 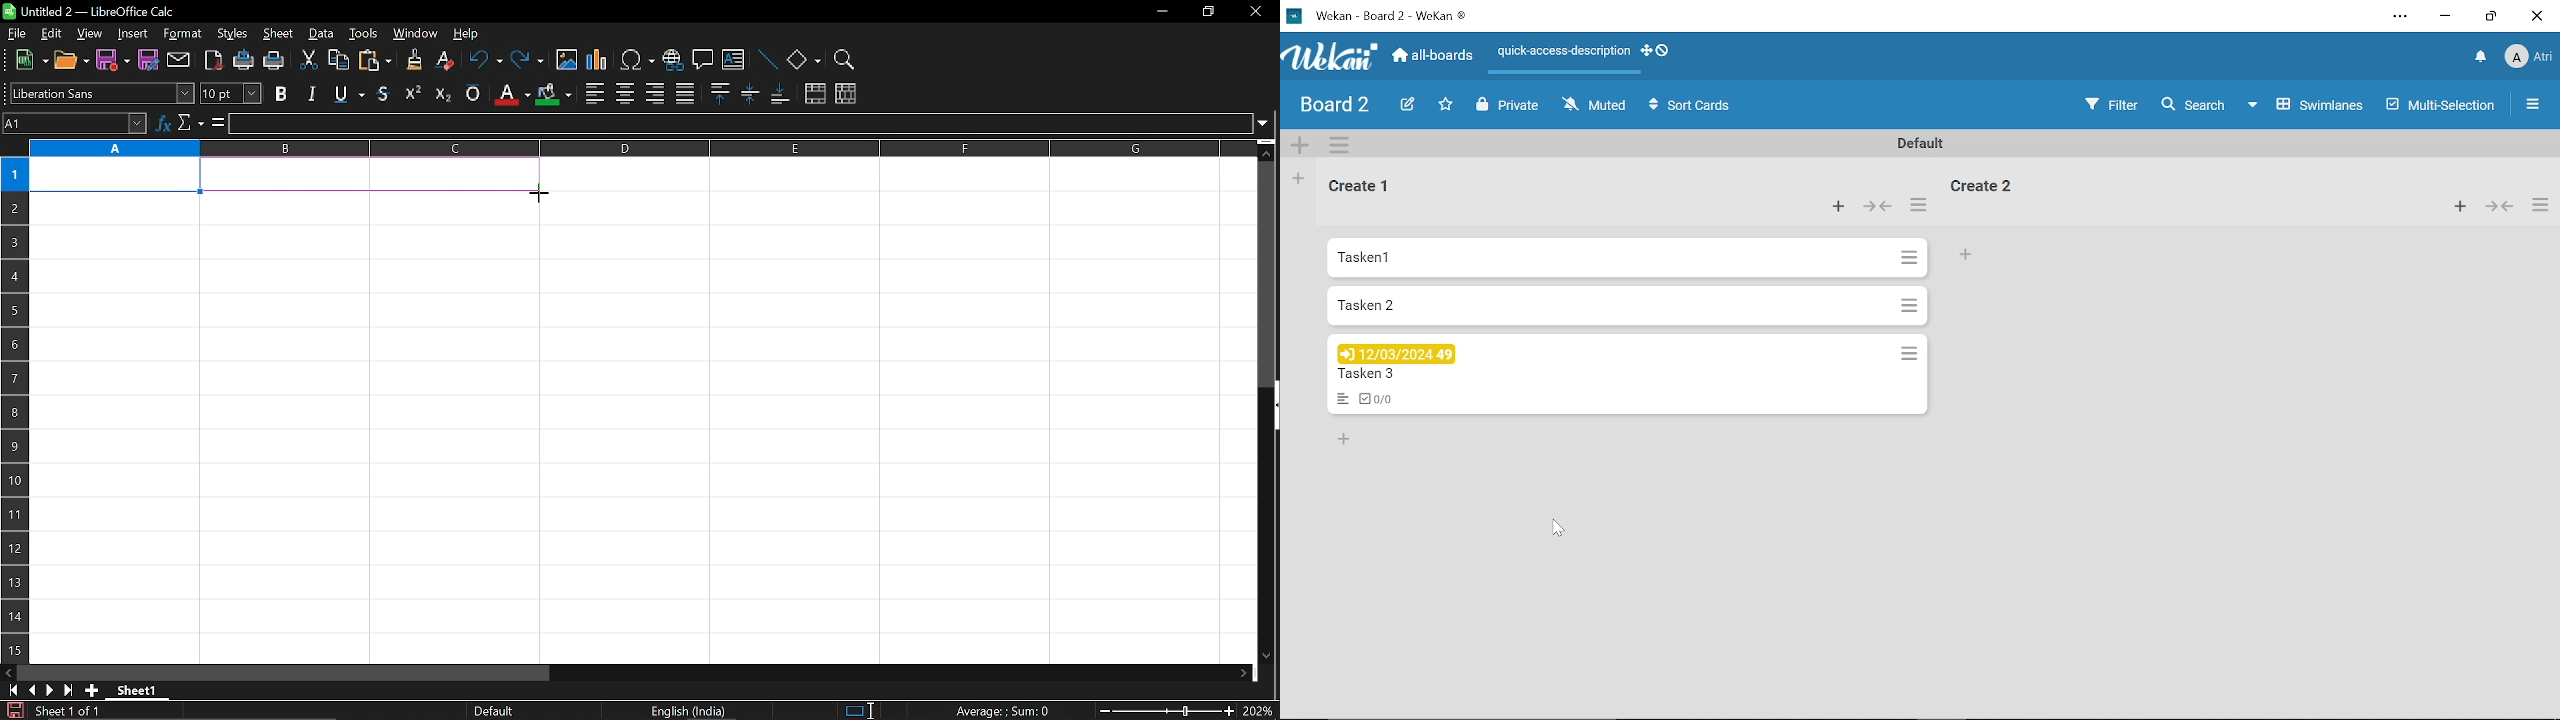 I want to click on insert comment, so click(x=702, y=60).